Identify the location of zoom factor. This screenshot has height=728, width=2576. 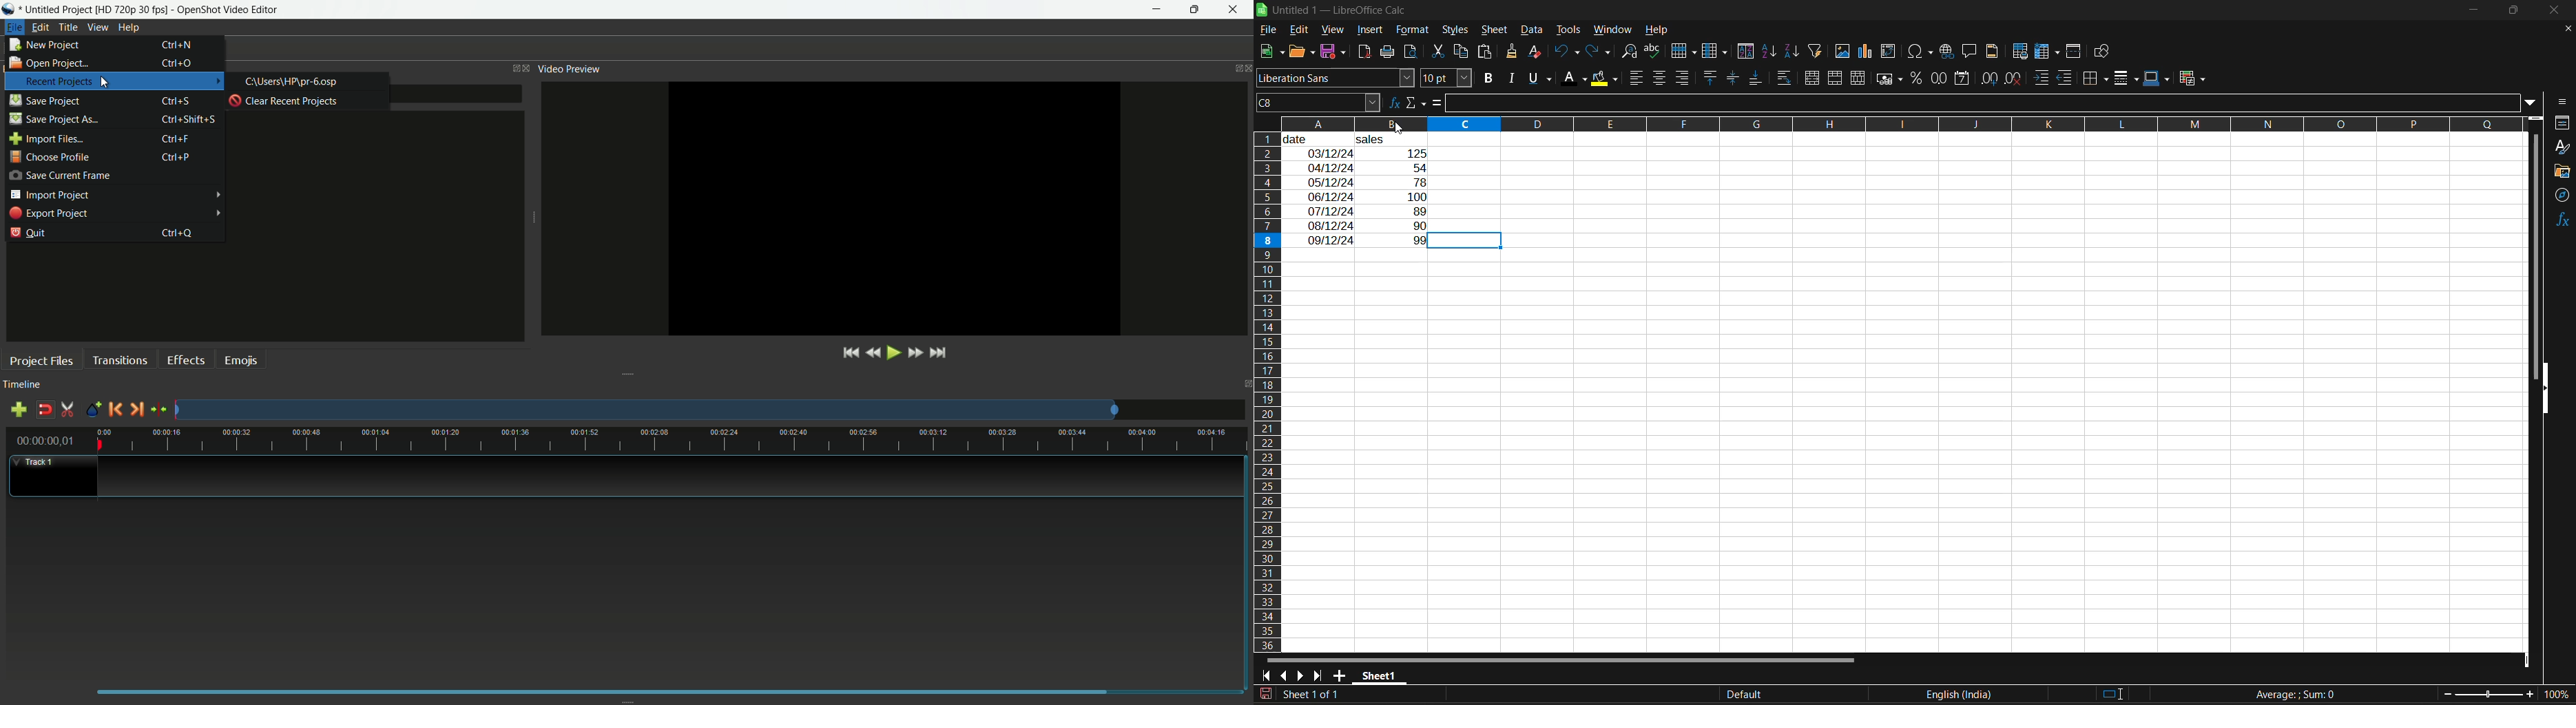
(2554, 695).